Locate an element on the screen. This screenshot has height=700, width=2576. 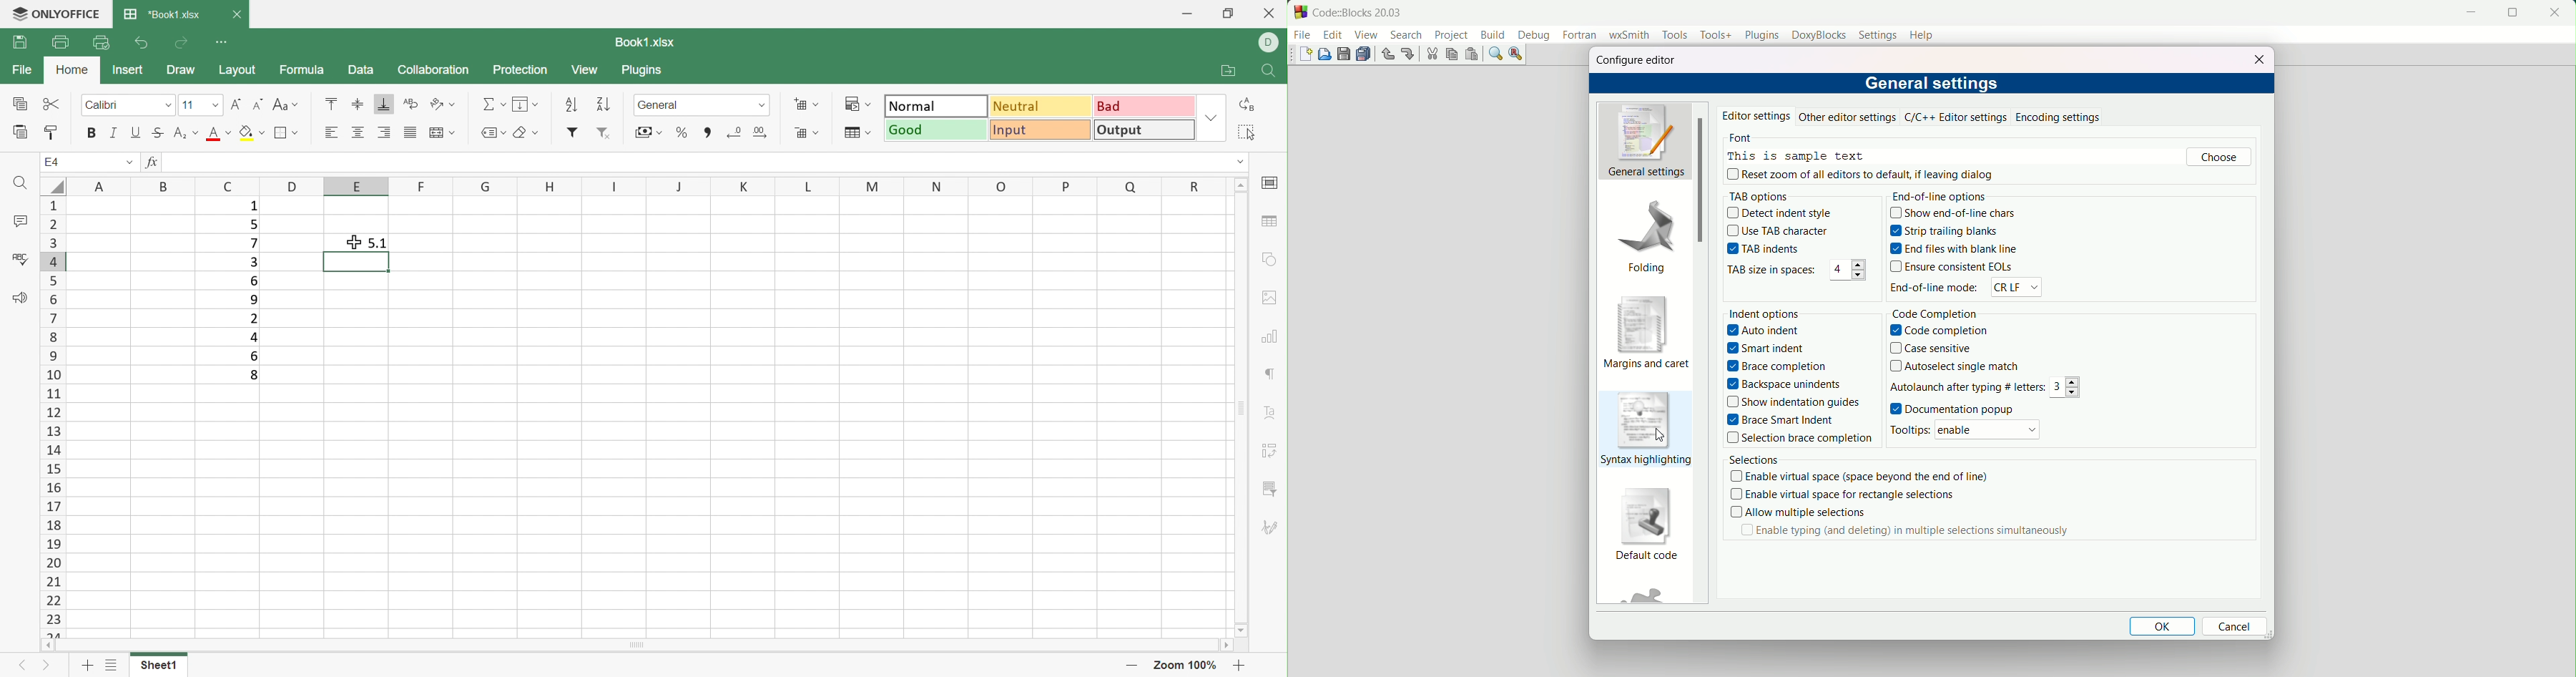
folding is located at coordinates (1647, 235).